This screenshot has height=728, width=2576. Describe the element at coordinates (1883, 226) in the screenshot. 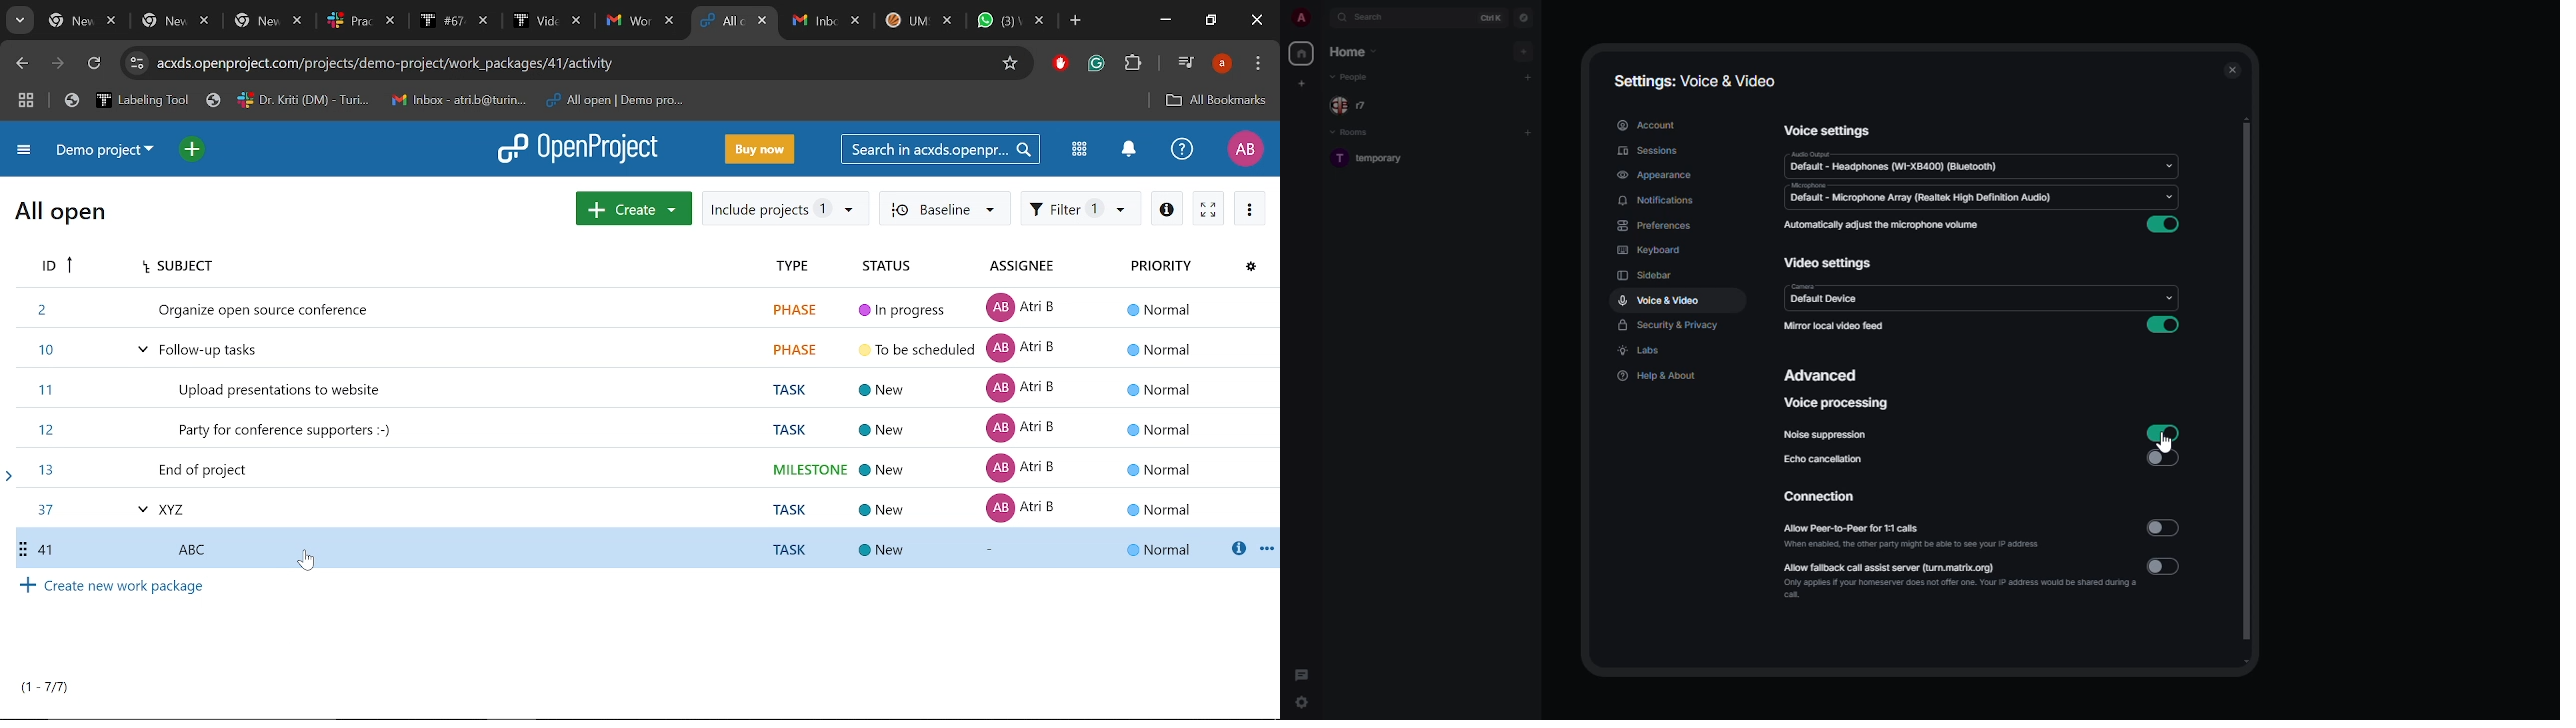

I see `automatically adjust the microphone volume` at that location.